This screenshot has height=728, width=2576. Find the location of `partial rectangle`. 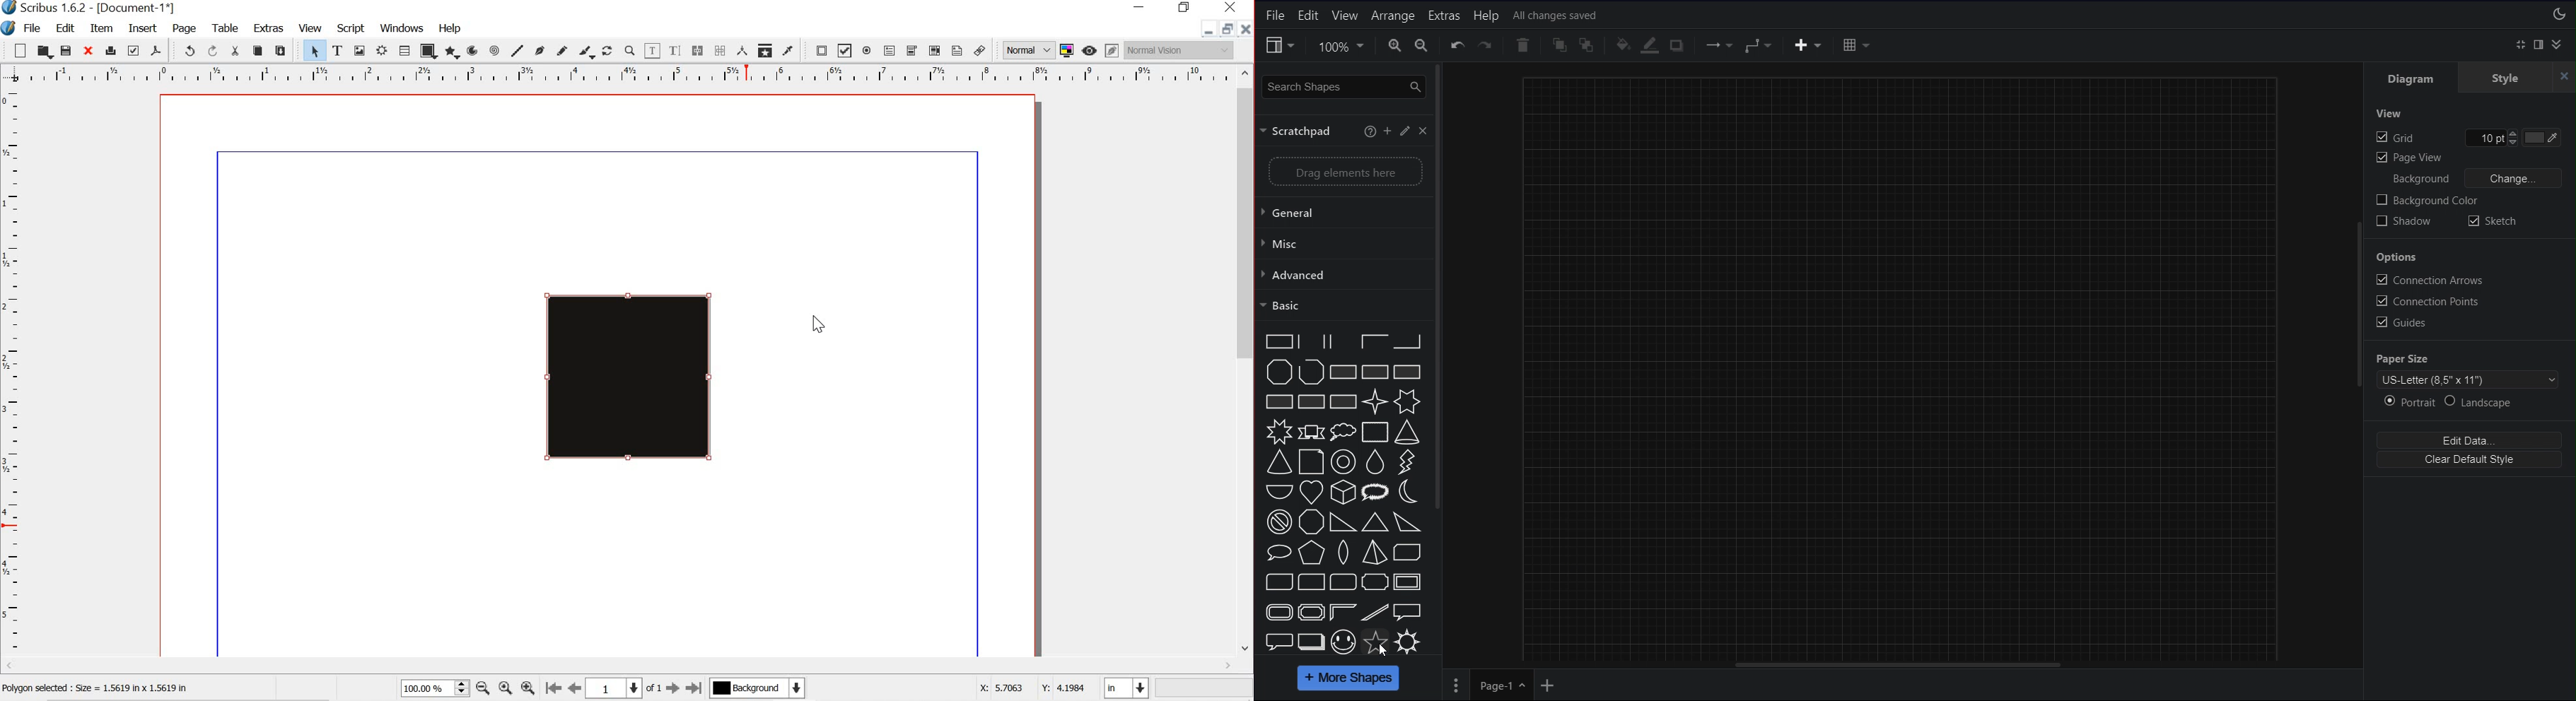

partial rectangle is located at coordinates (1409, 341).